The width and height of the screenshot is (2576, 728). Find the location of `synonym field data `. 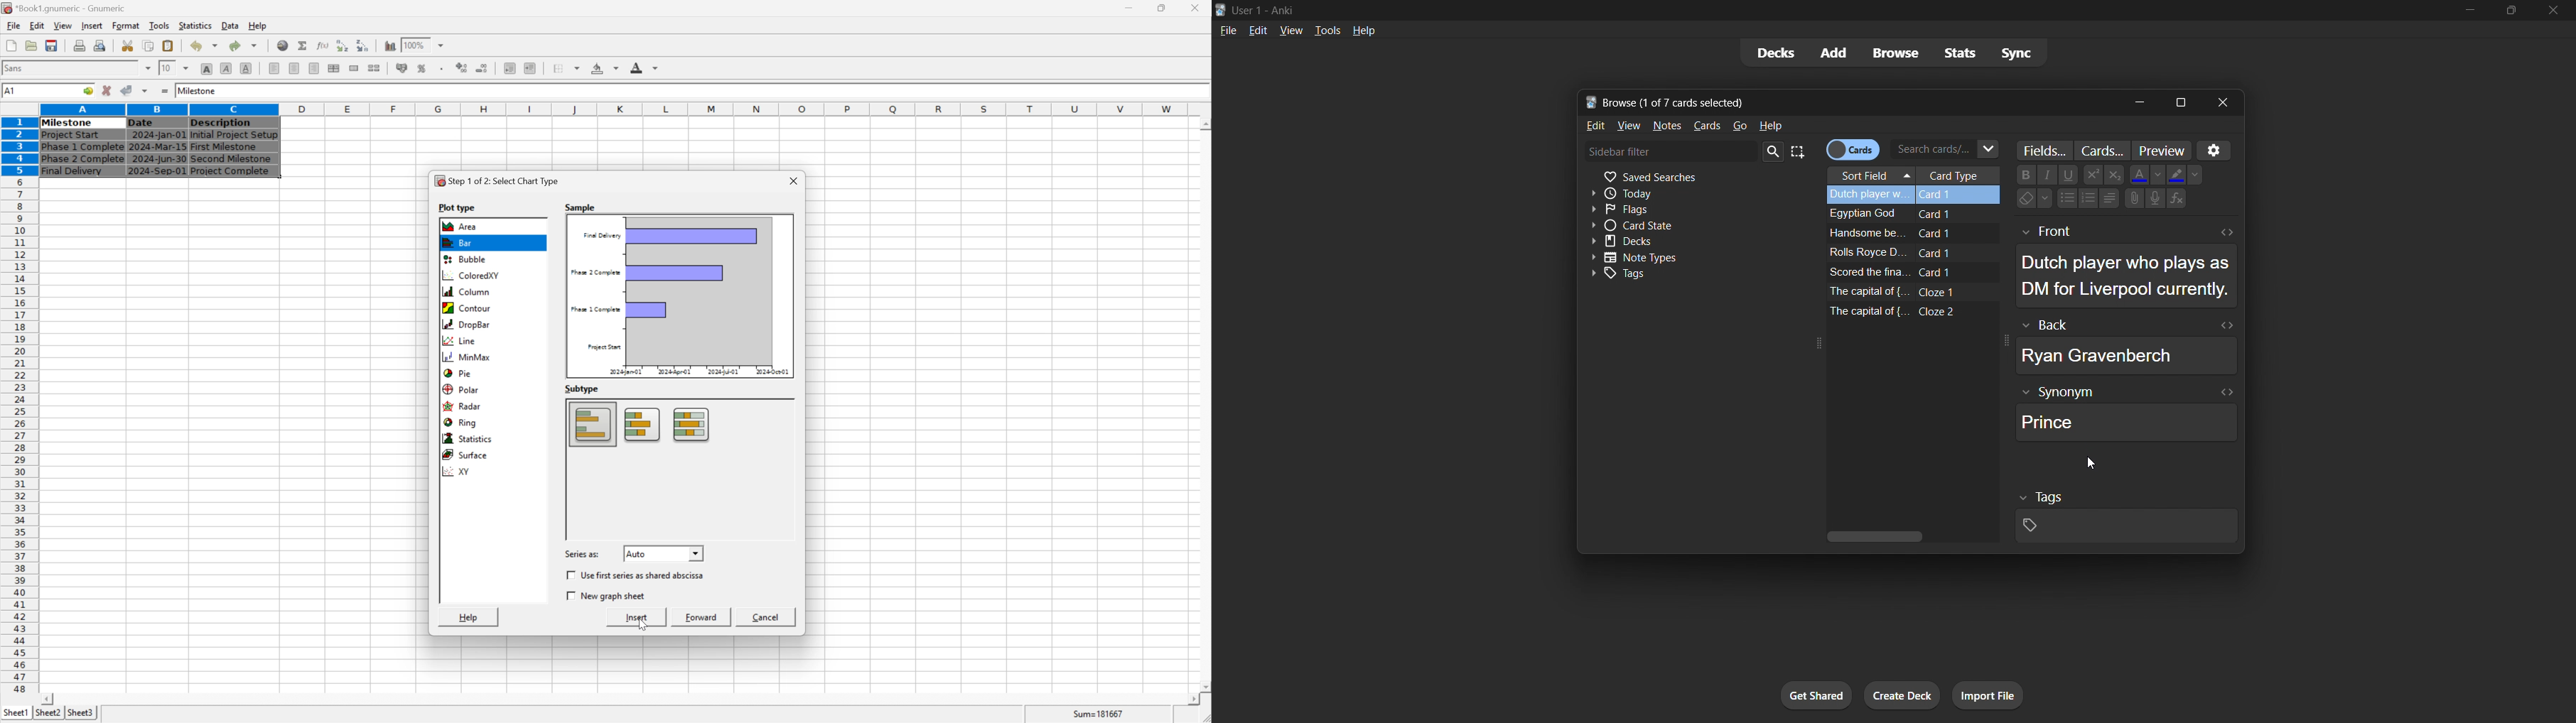

synonym field data  is located at coordinates (2124, 413).